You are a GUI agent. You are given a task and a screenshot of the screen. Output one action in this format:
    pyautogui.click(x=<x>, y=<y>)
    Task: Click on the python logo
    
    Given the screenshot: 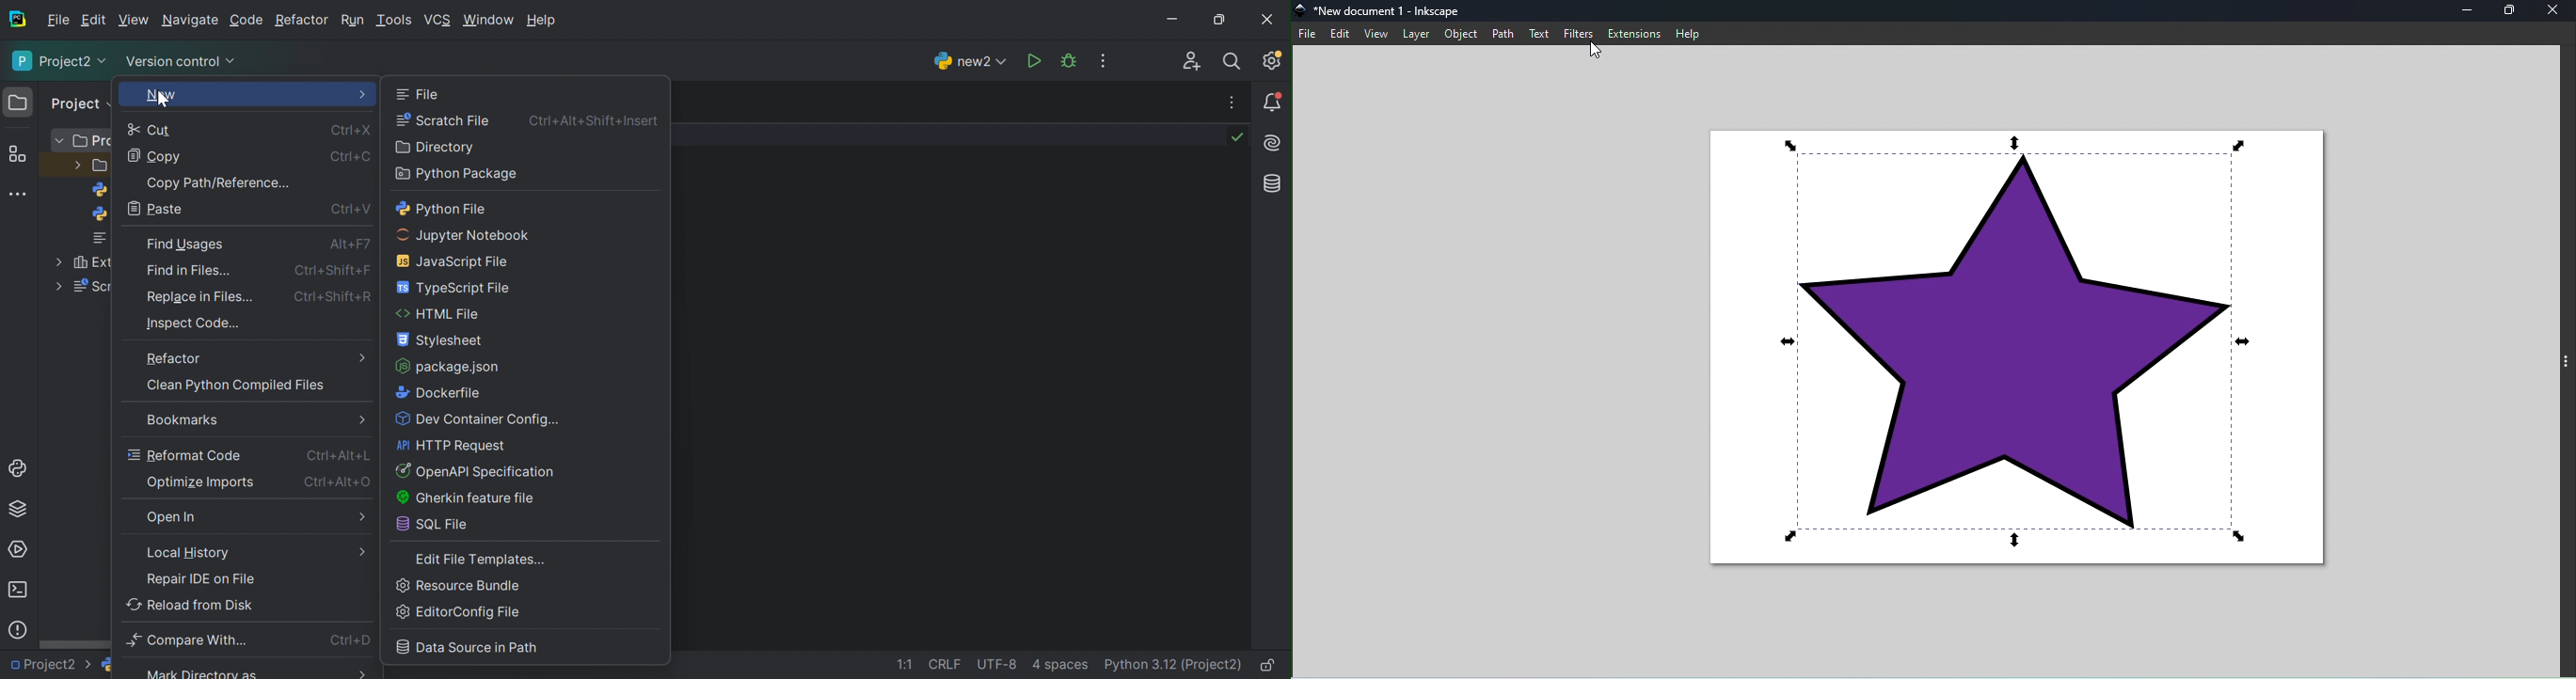 What is the action you would take?
    pyautogui.click(x=108, y=664)
    